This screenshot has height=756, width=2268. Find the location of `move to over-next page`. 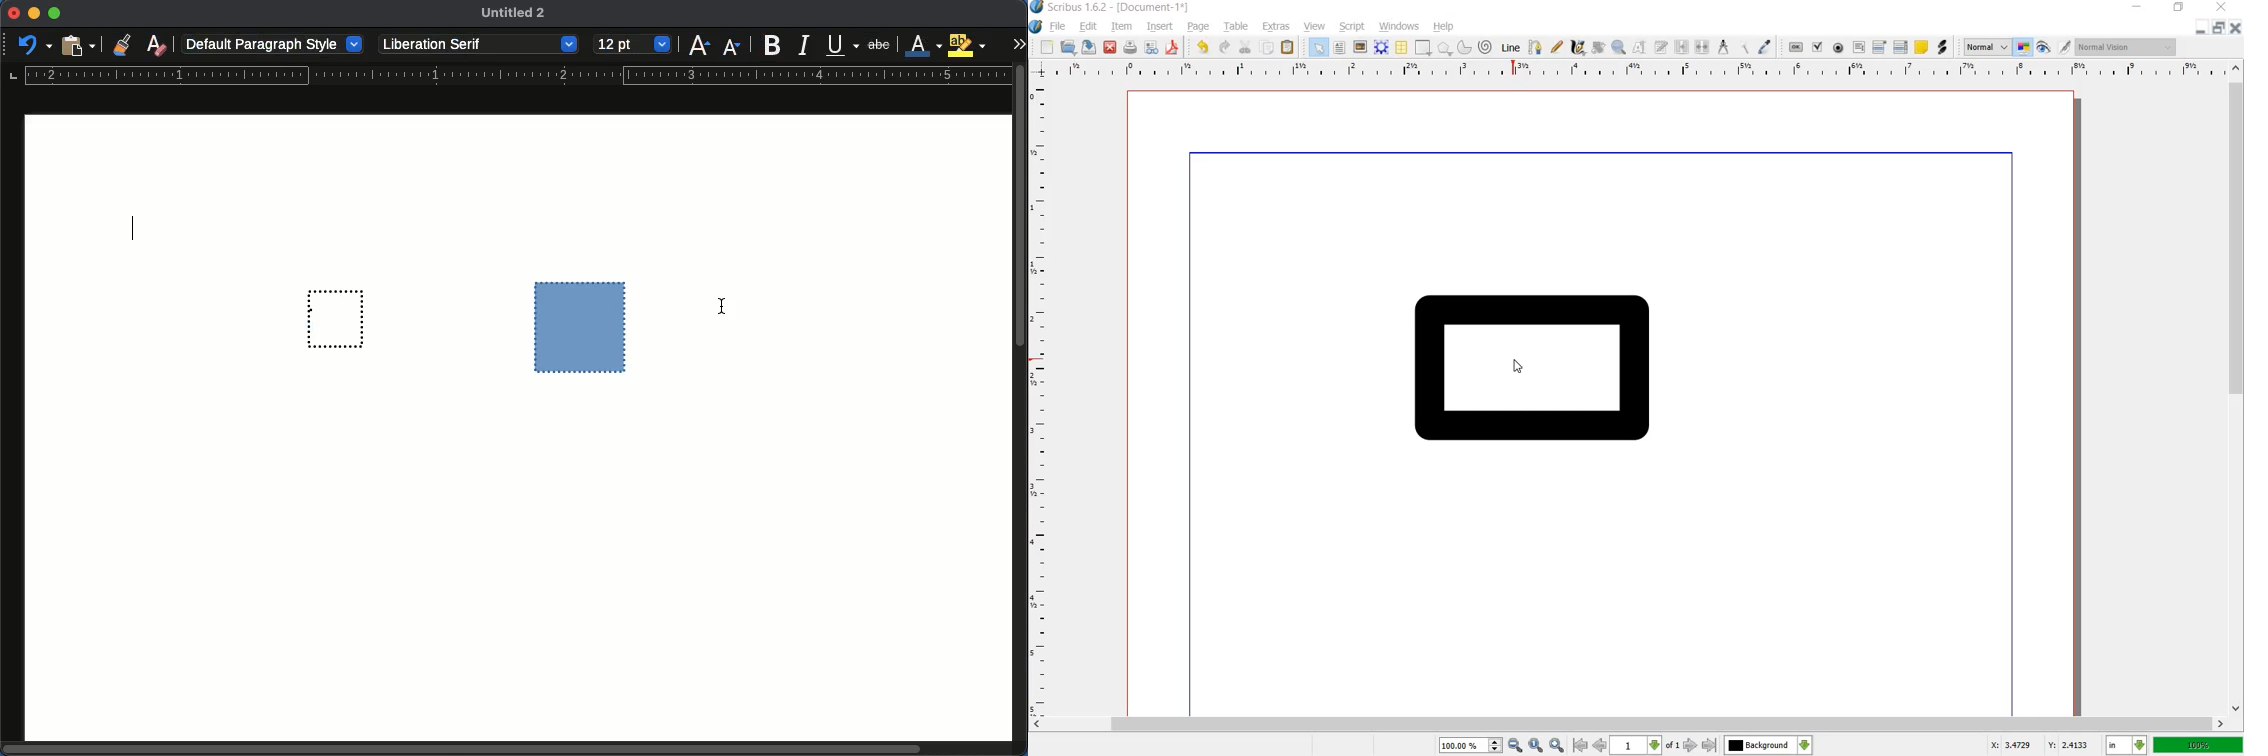

move to over-next page is located at coordinates (1712, 747).